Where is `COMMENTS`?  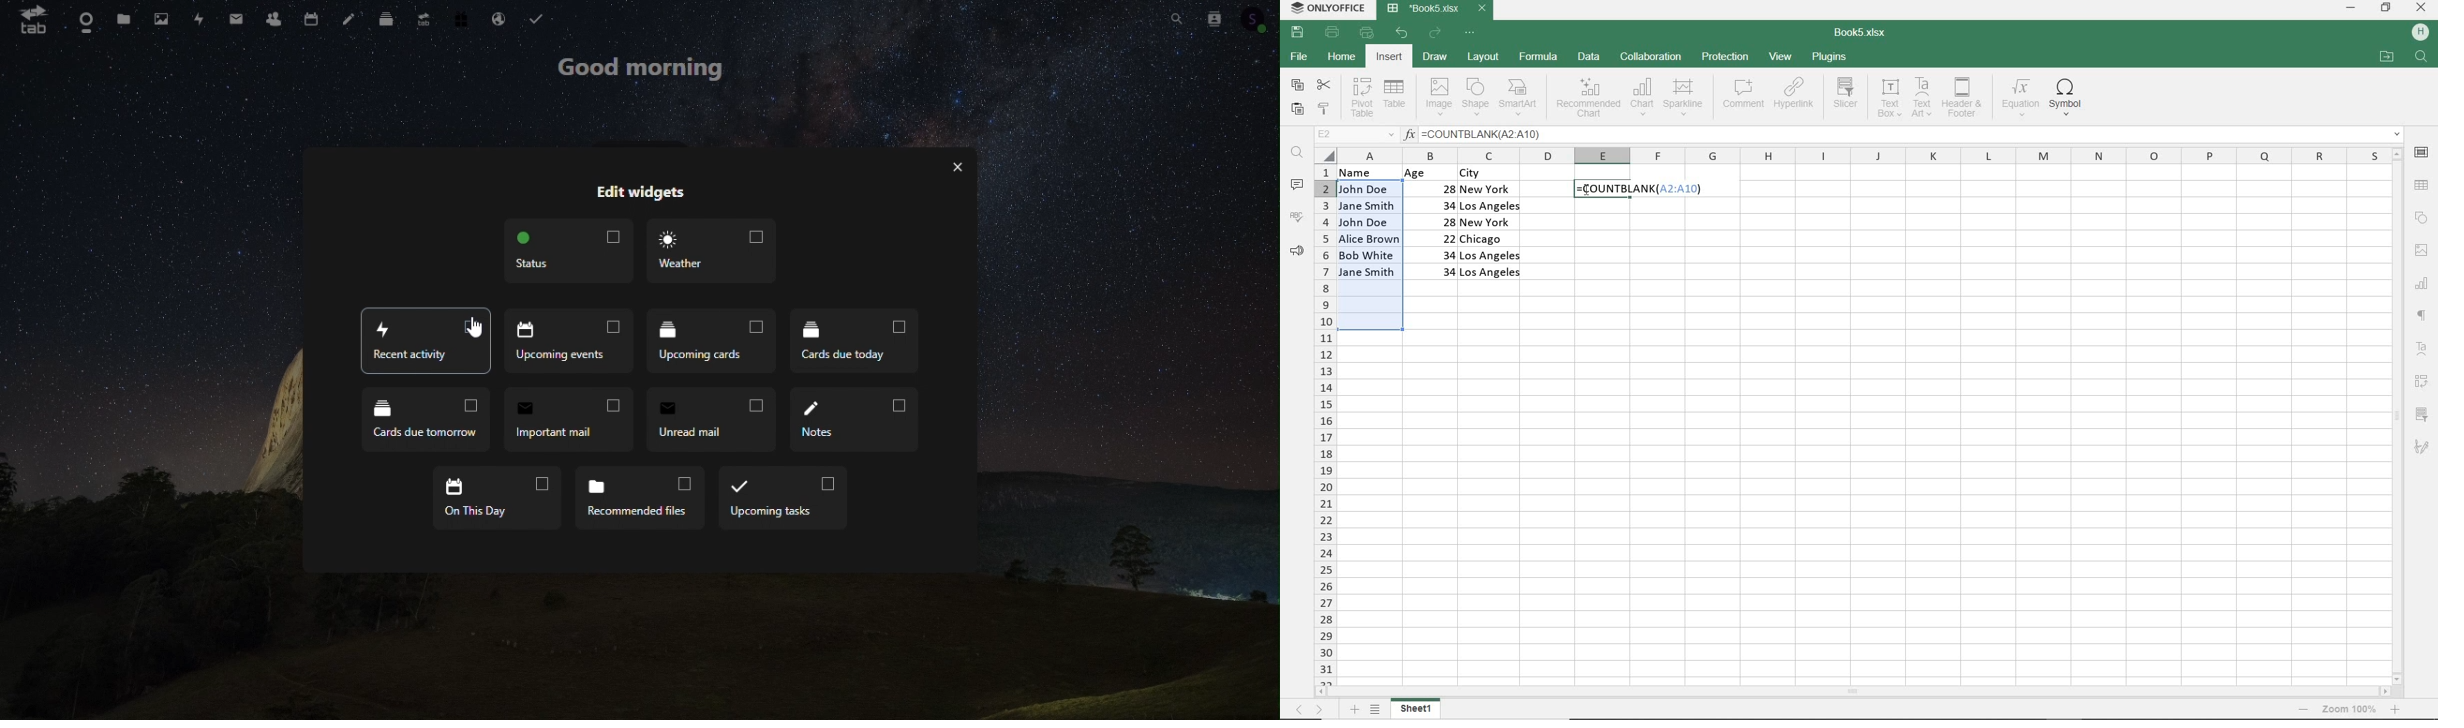
COMMENTS is located at coordinates (1297, 186).